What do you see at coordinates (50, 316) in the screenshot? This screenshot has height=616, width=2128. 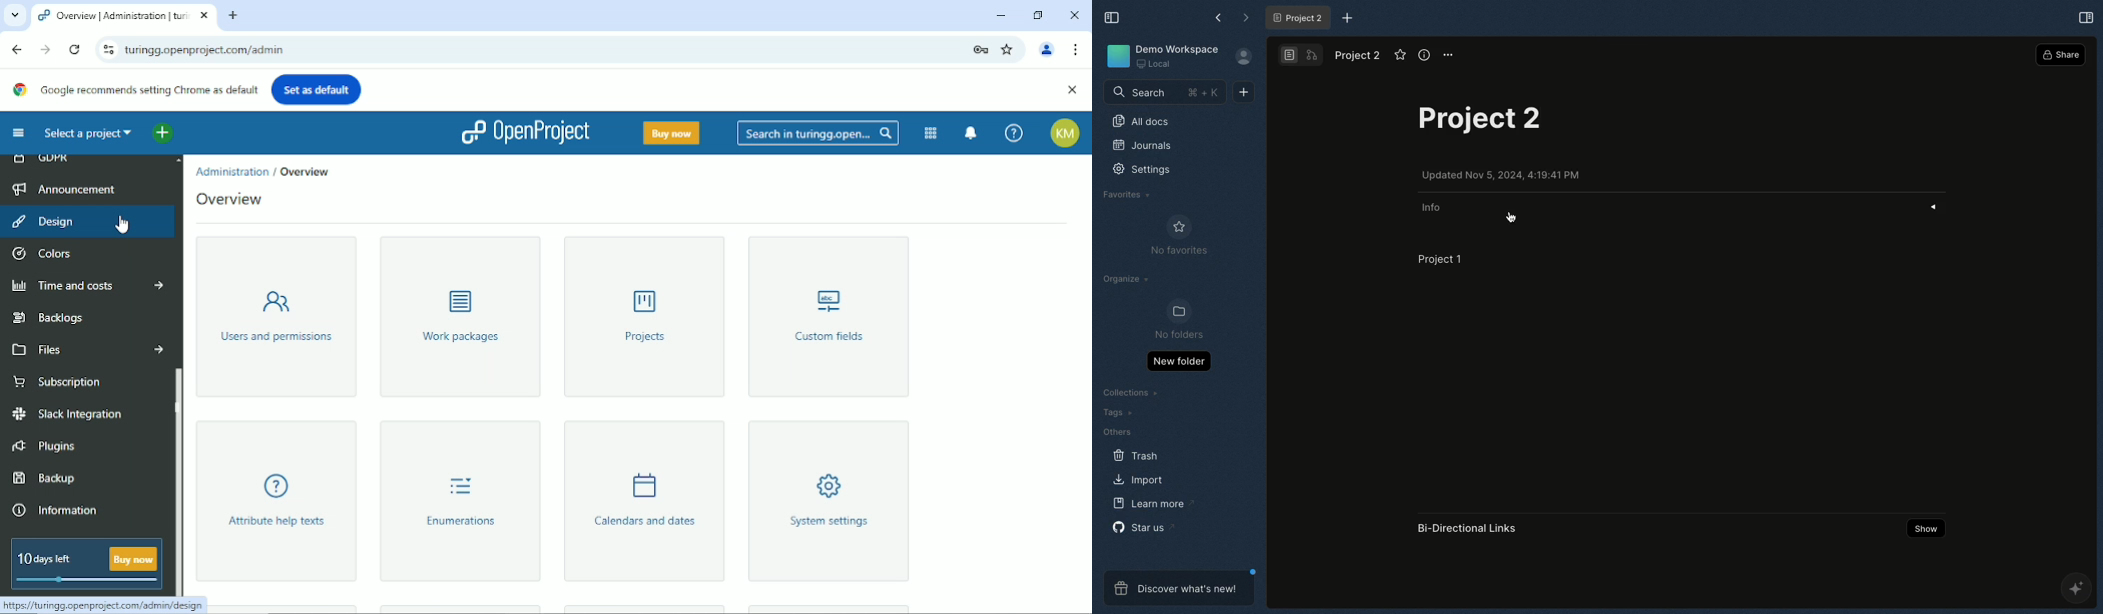 I see `Backlogs` at bounding box center [50, 316].